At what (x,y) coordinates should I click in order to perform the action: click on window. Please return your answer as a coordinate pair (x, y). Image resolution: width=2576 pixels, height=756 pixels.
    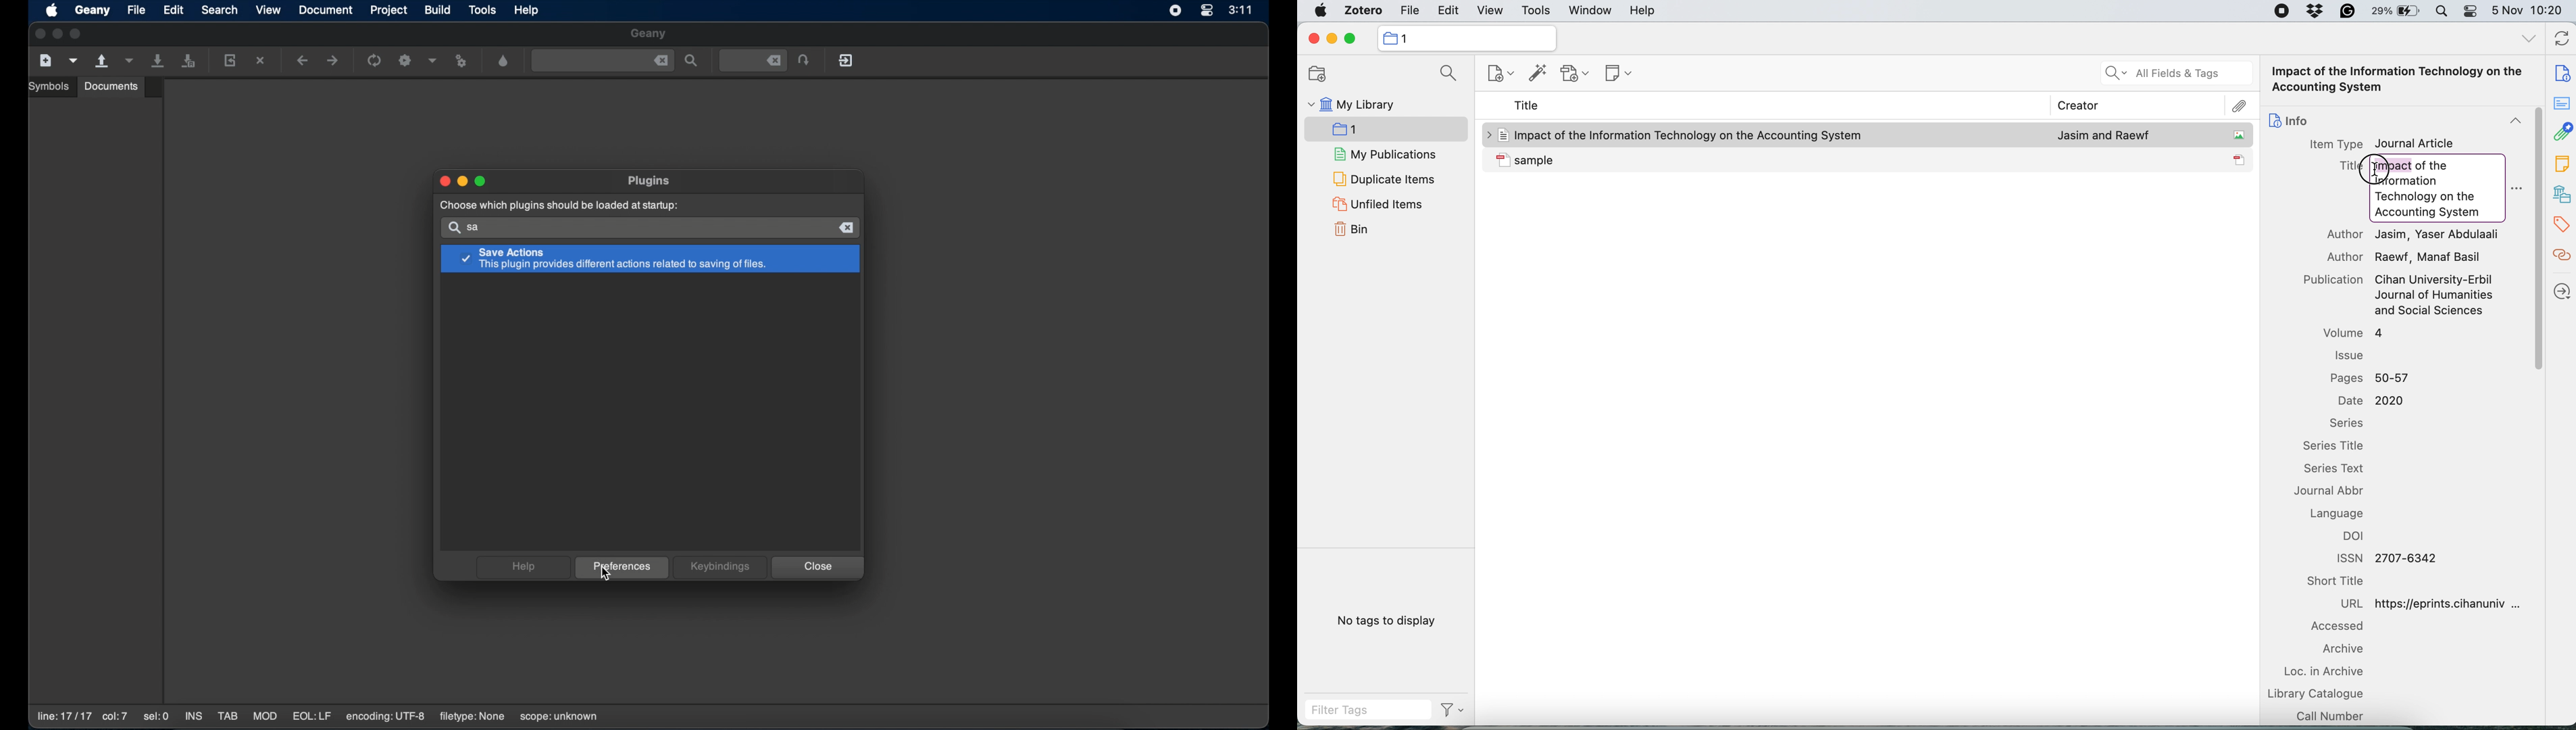
    Looking at the image, I should click on (1591, 10).